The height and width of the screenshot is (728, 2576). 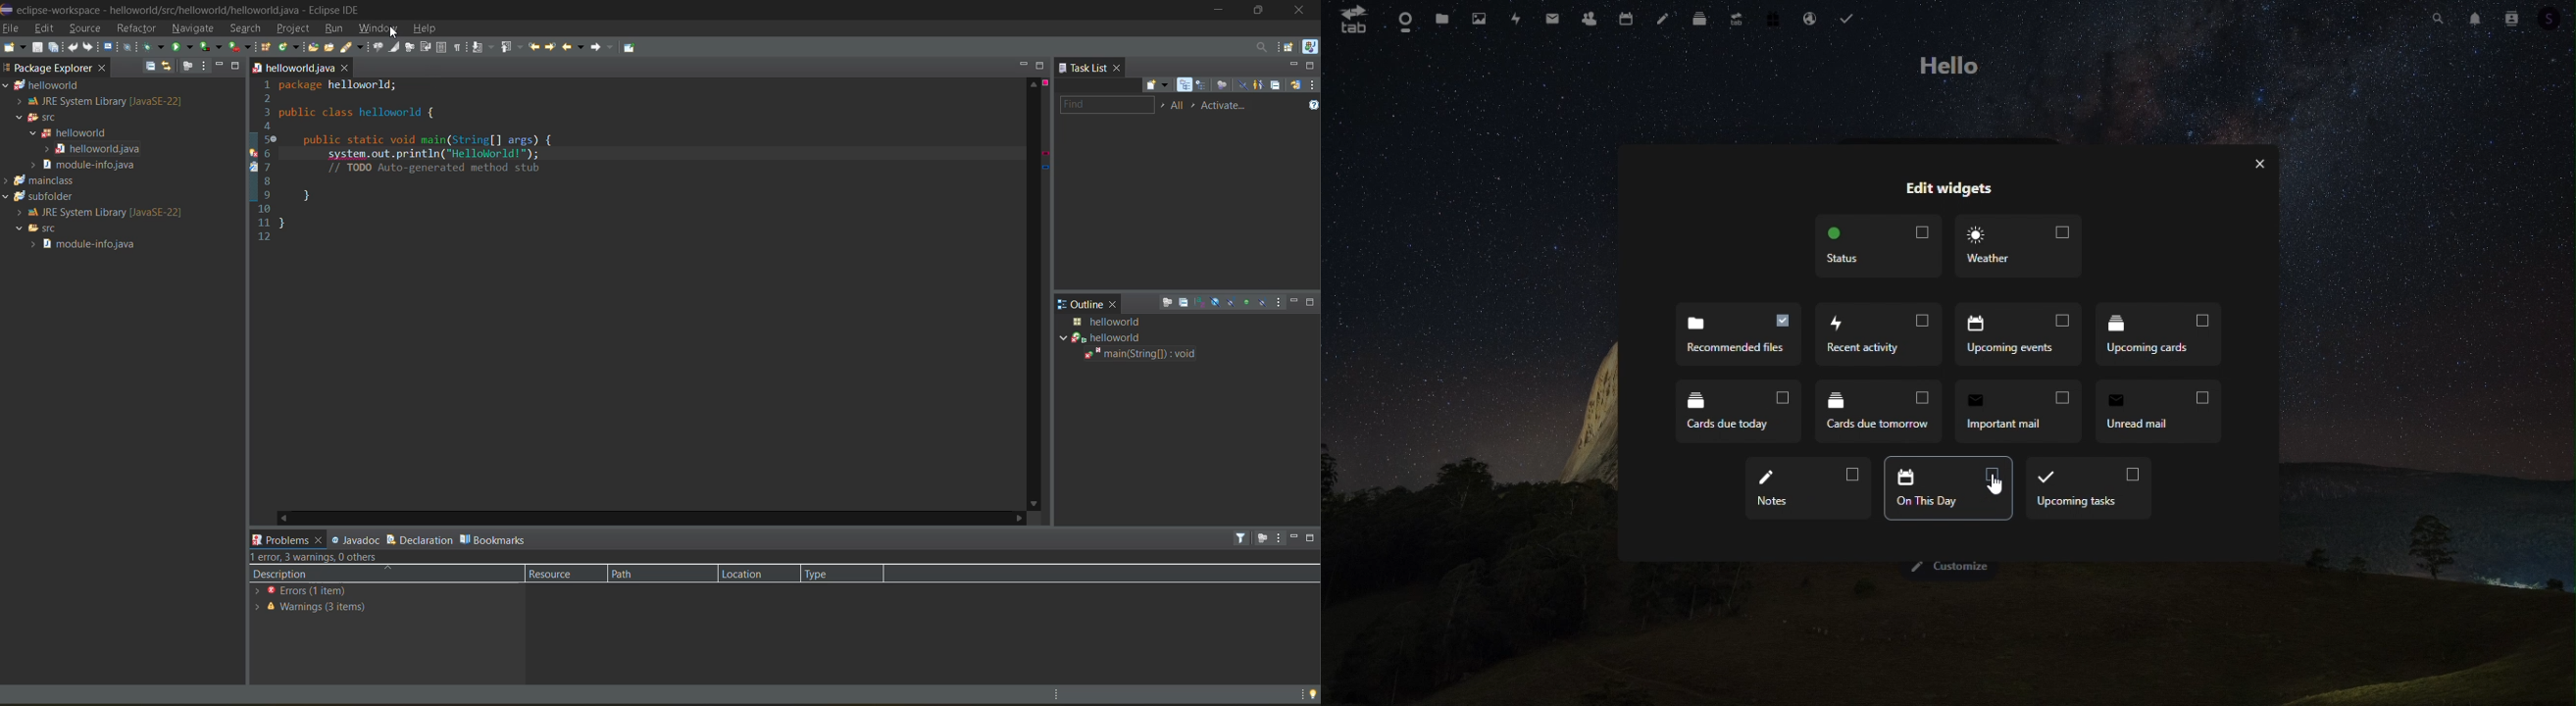 I want to click on toggle breadcrumb, so click(x=379, y=48).